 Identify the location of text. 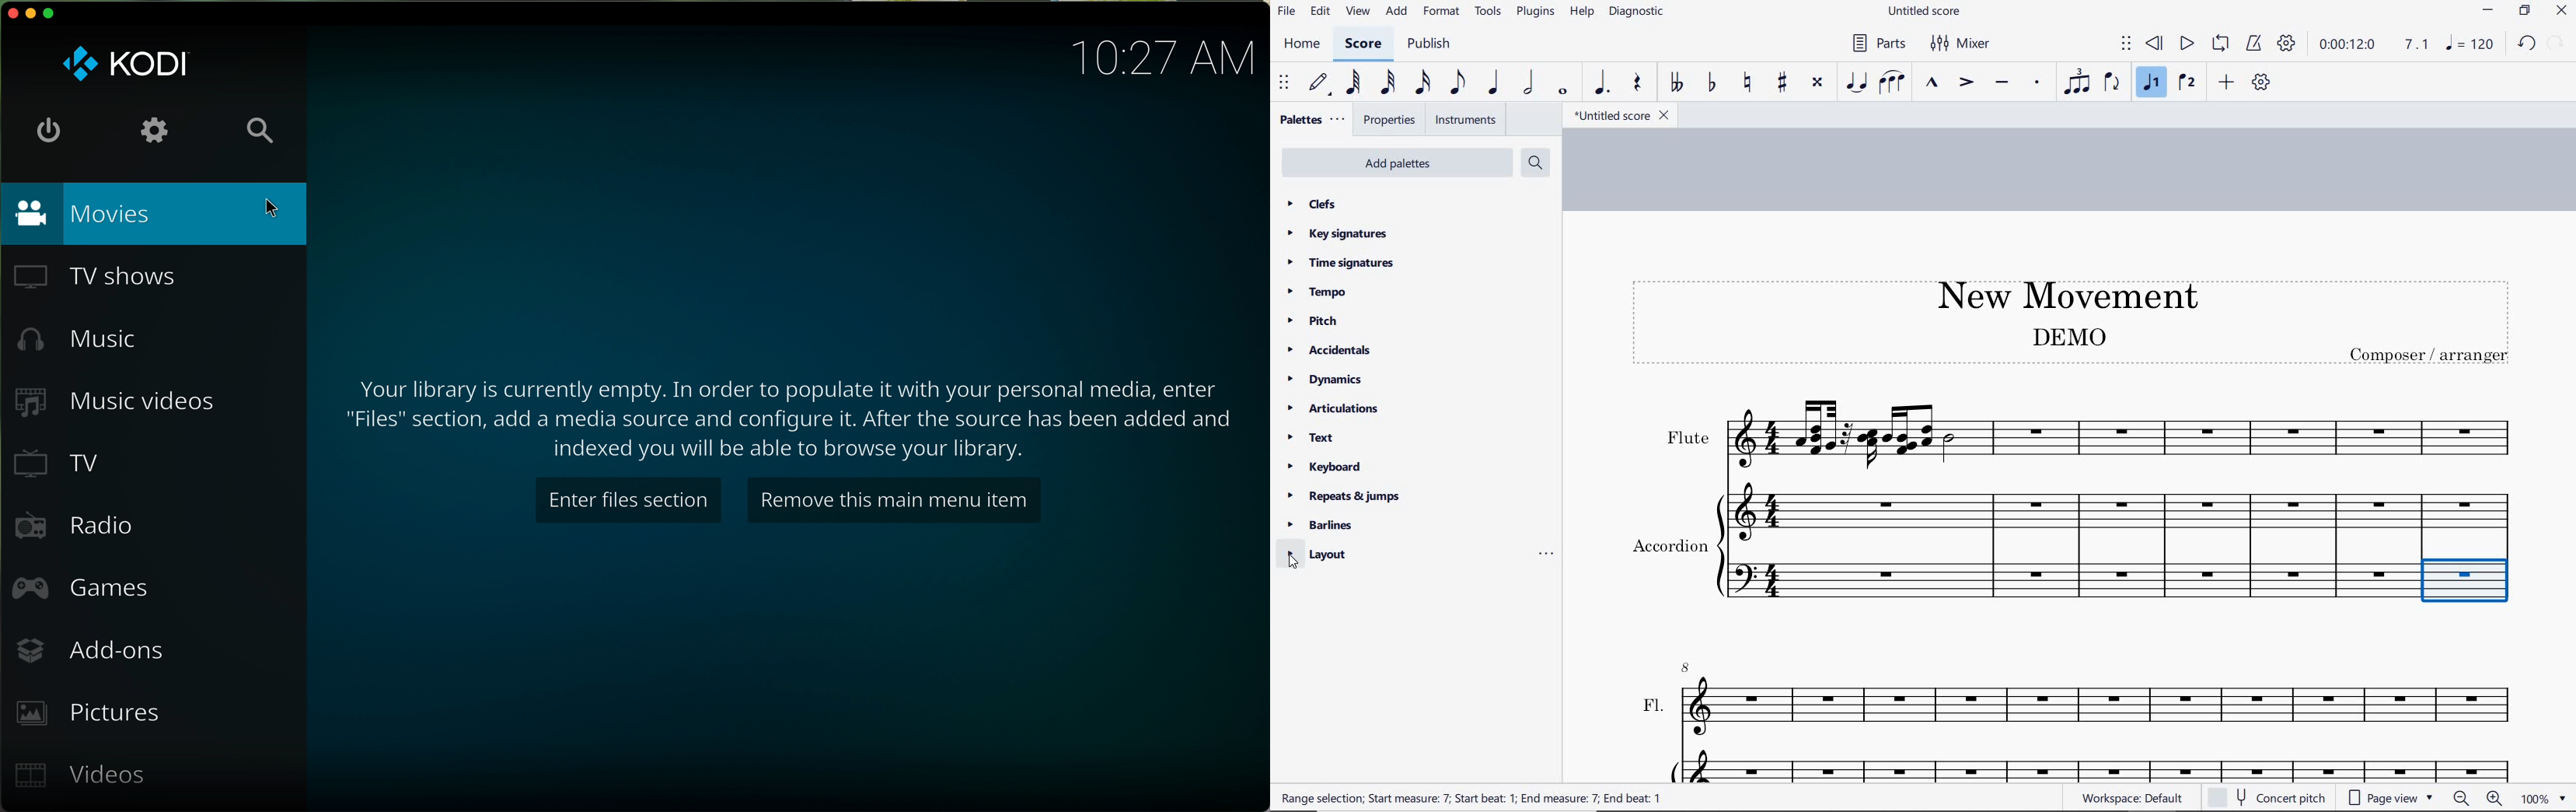
(1687, 438).